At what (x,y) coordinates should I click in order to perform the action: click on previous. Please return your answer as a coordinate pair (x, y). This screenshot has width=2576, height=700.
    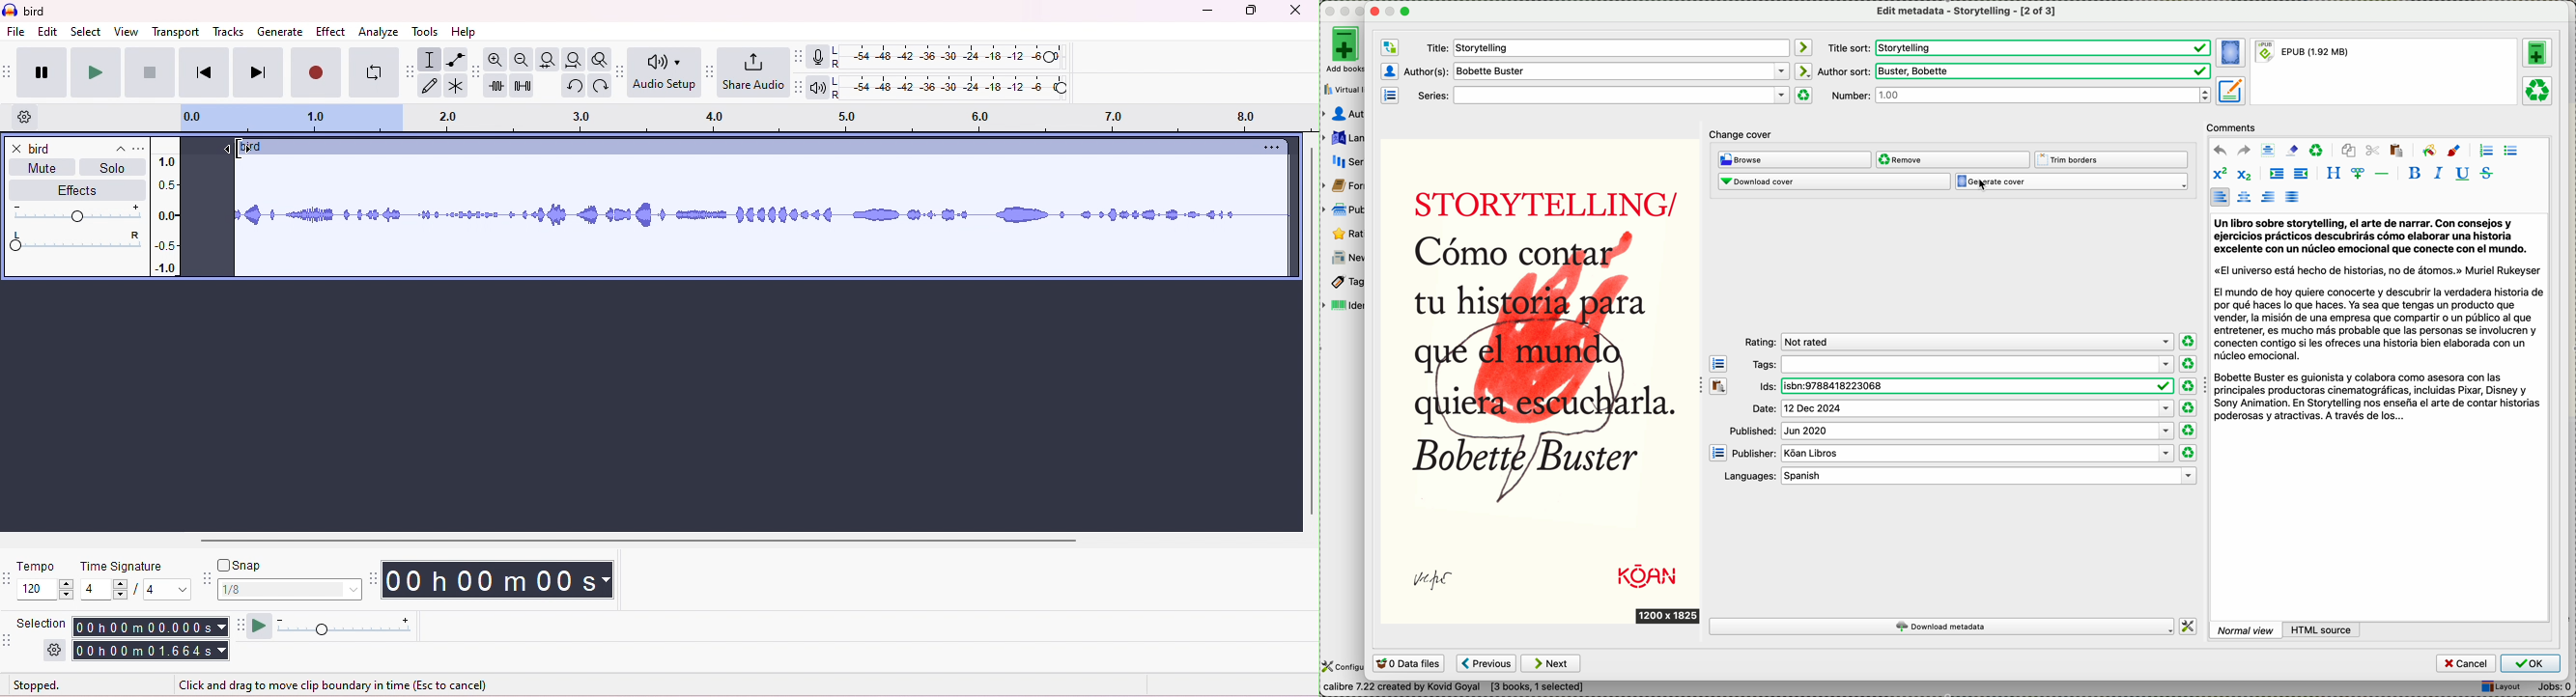
    Looking at the image, I should click on (1487, 663).